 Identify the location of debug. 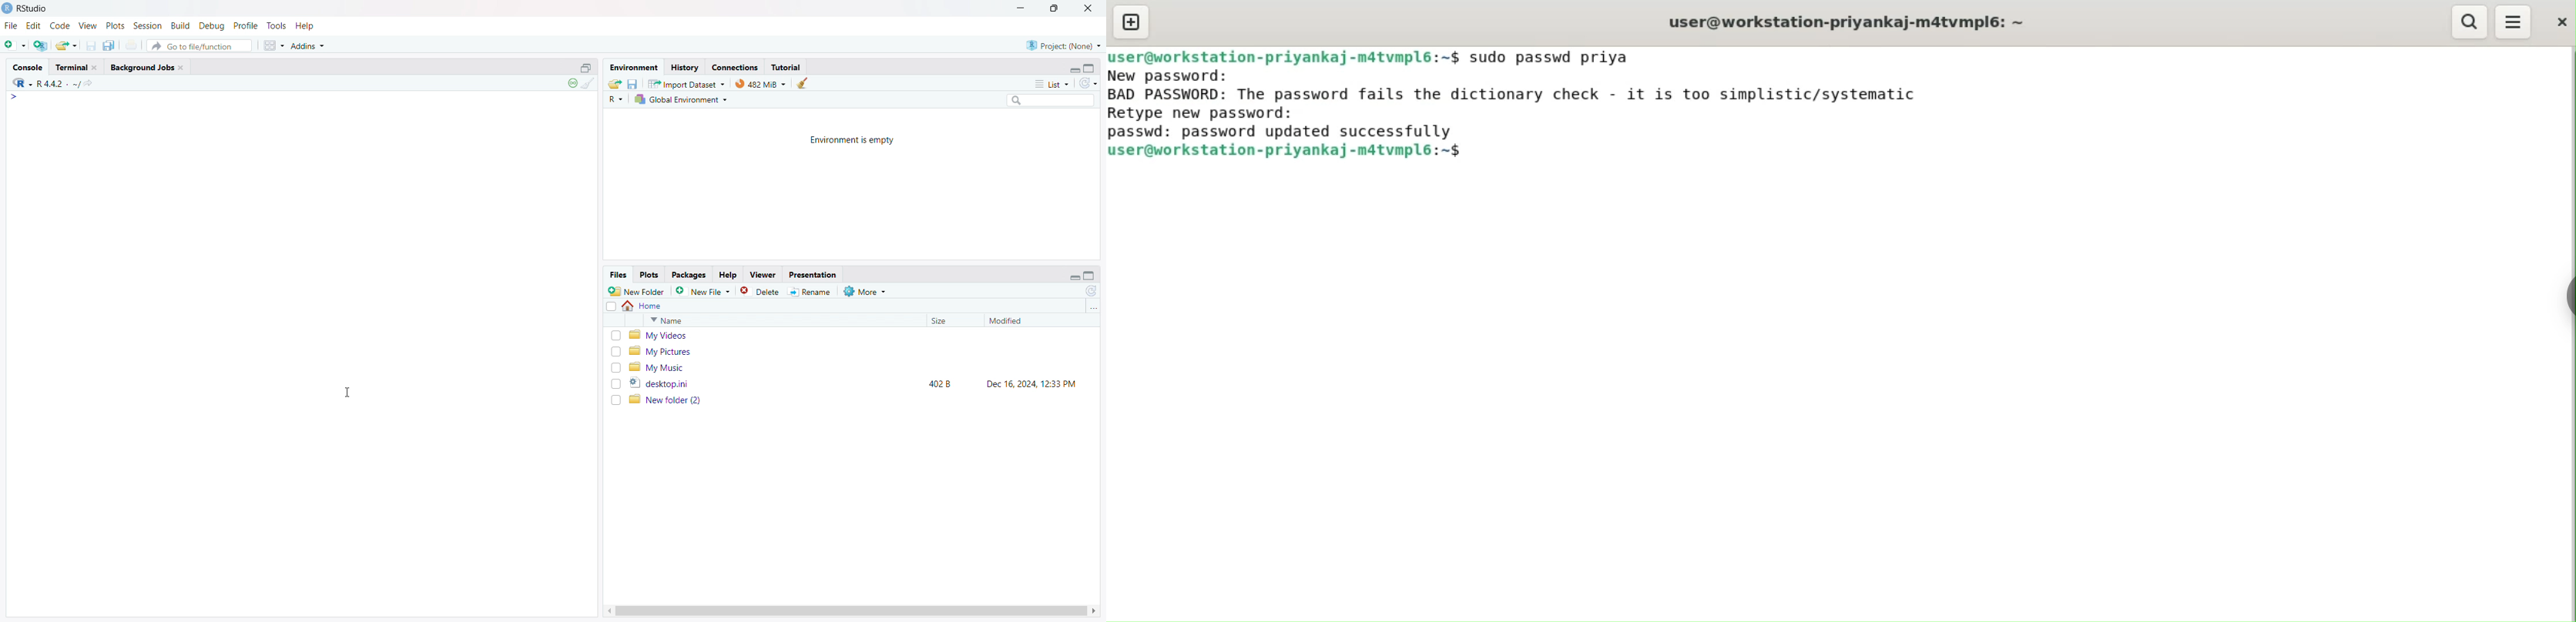
(212, 26).